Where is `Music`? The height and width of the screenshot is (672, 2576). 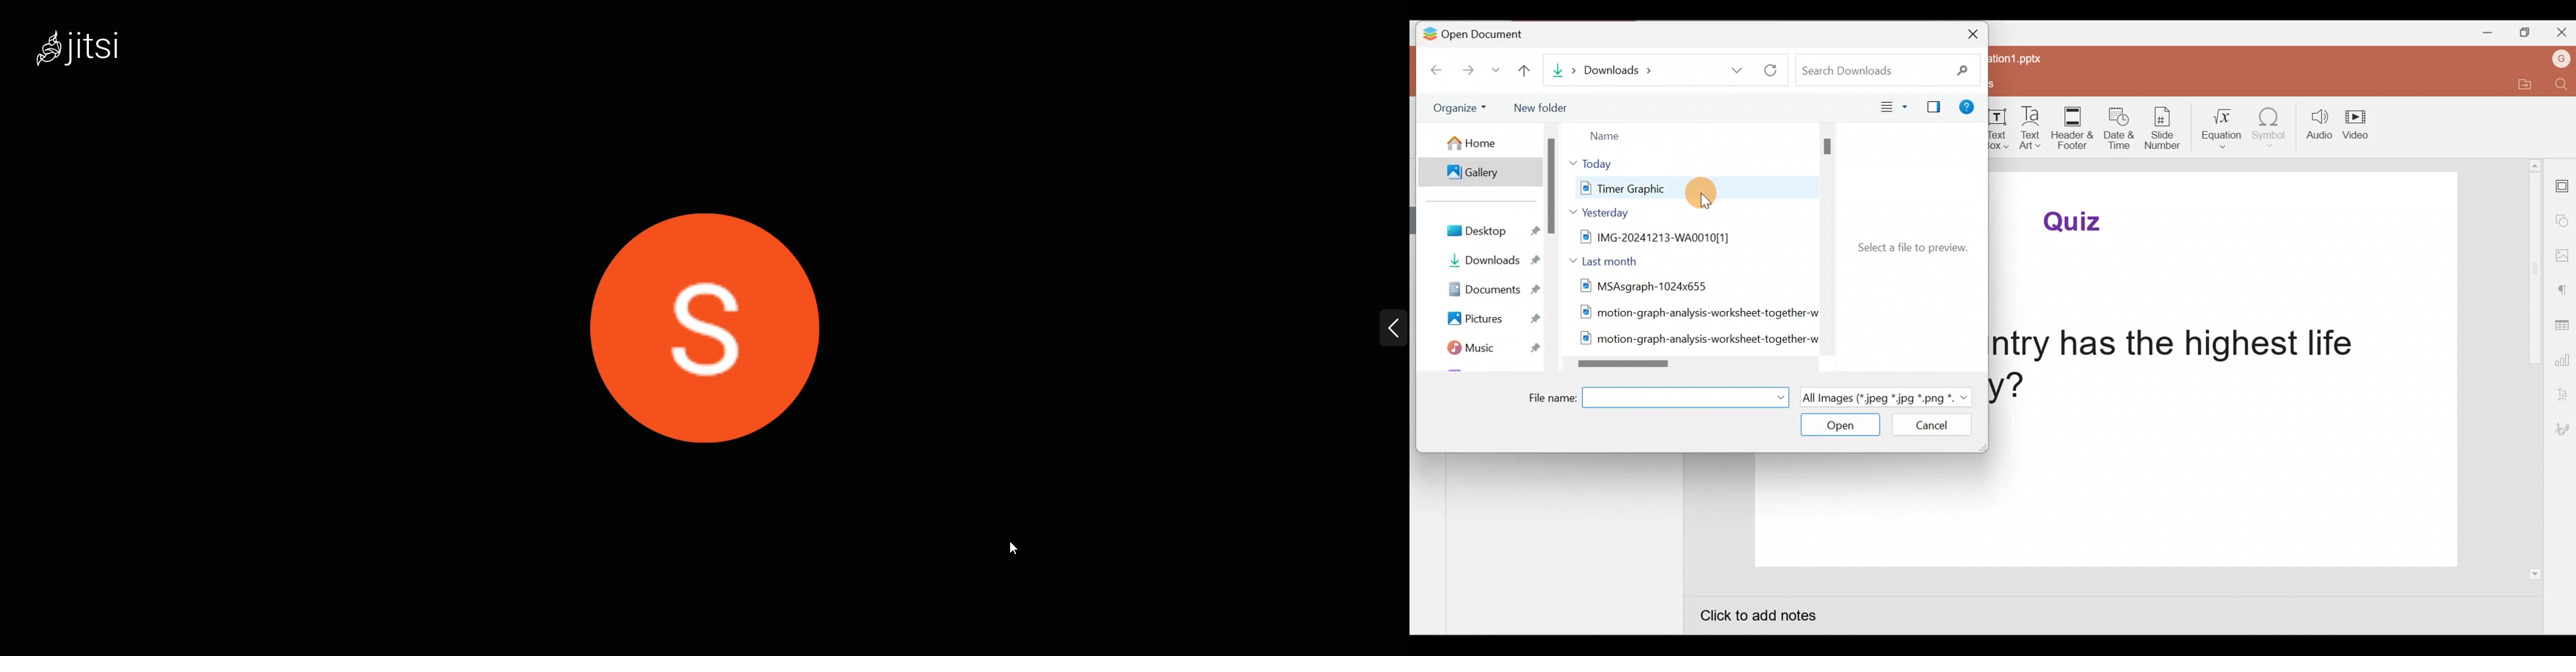 Music is located at coordinates (1482, 346).